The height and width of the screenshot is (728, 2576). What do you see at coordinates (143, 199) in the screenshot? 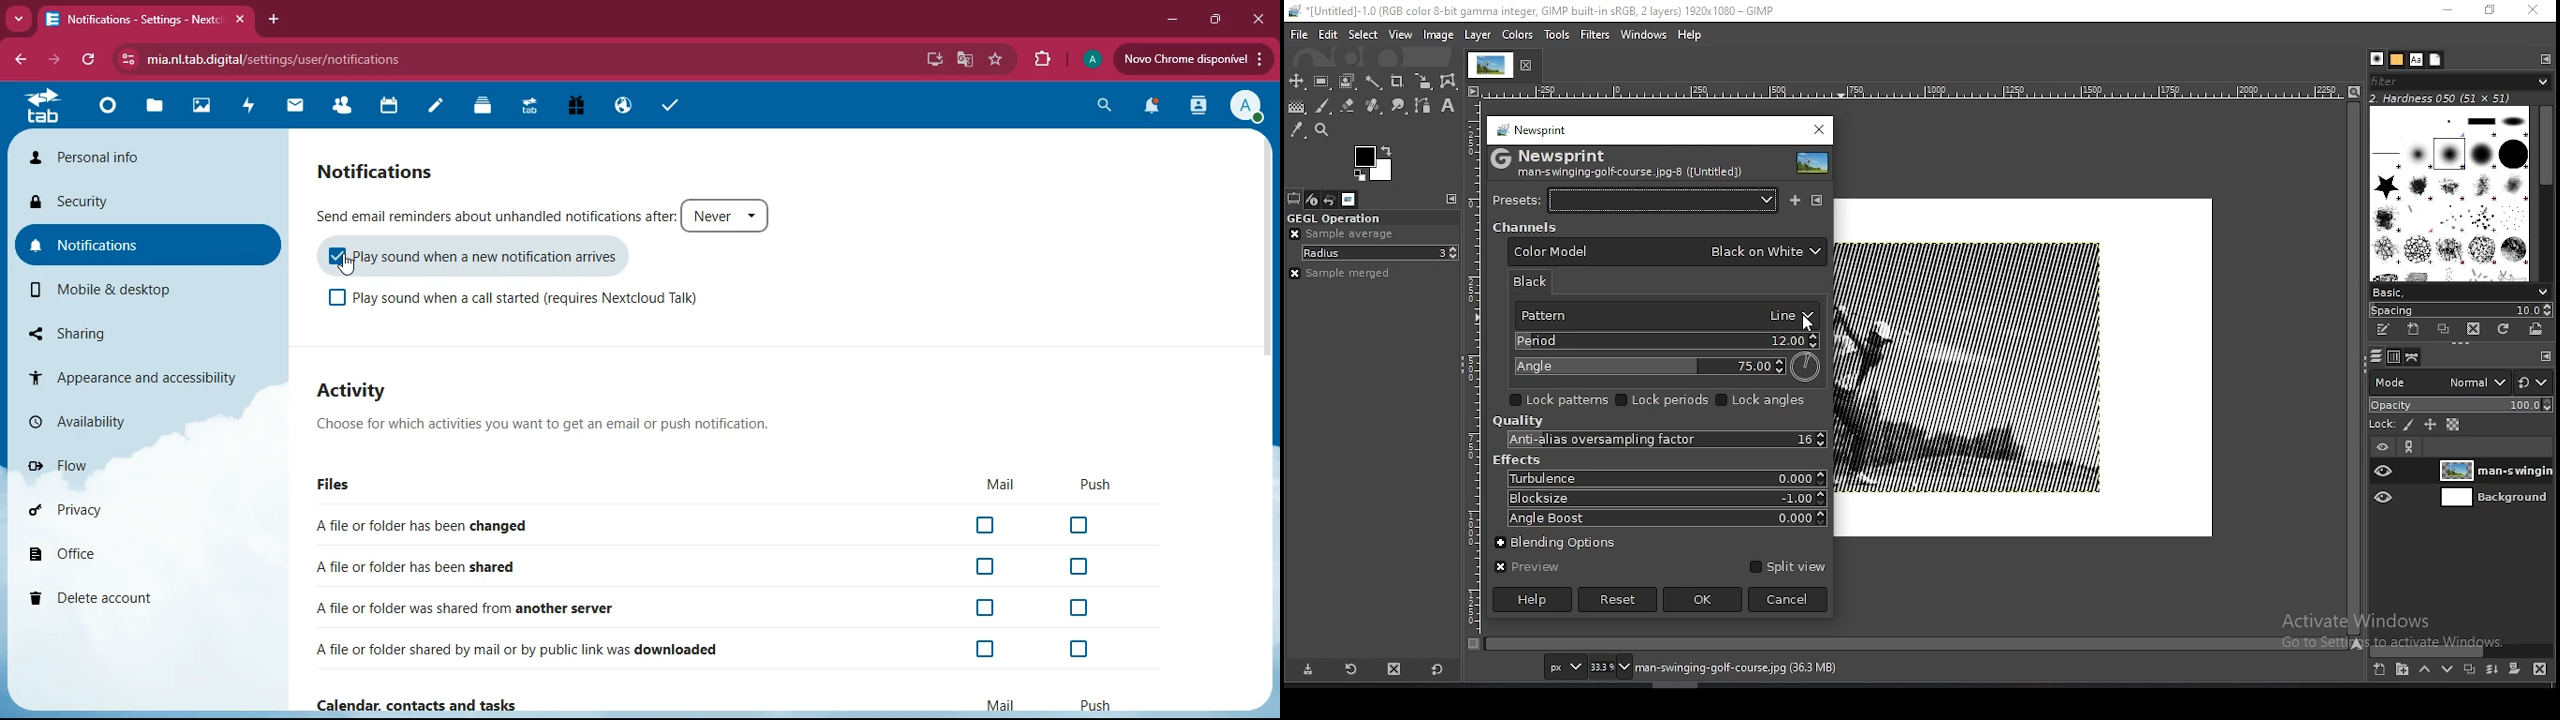
I see `security` at bounding box center [143, 199].